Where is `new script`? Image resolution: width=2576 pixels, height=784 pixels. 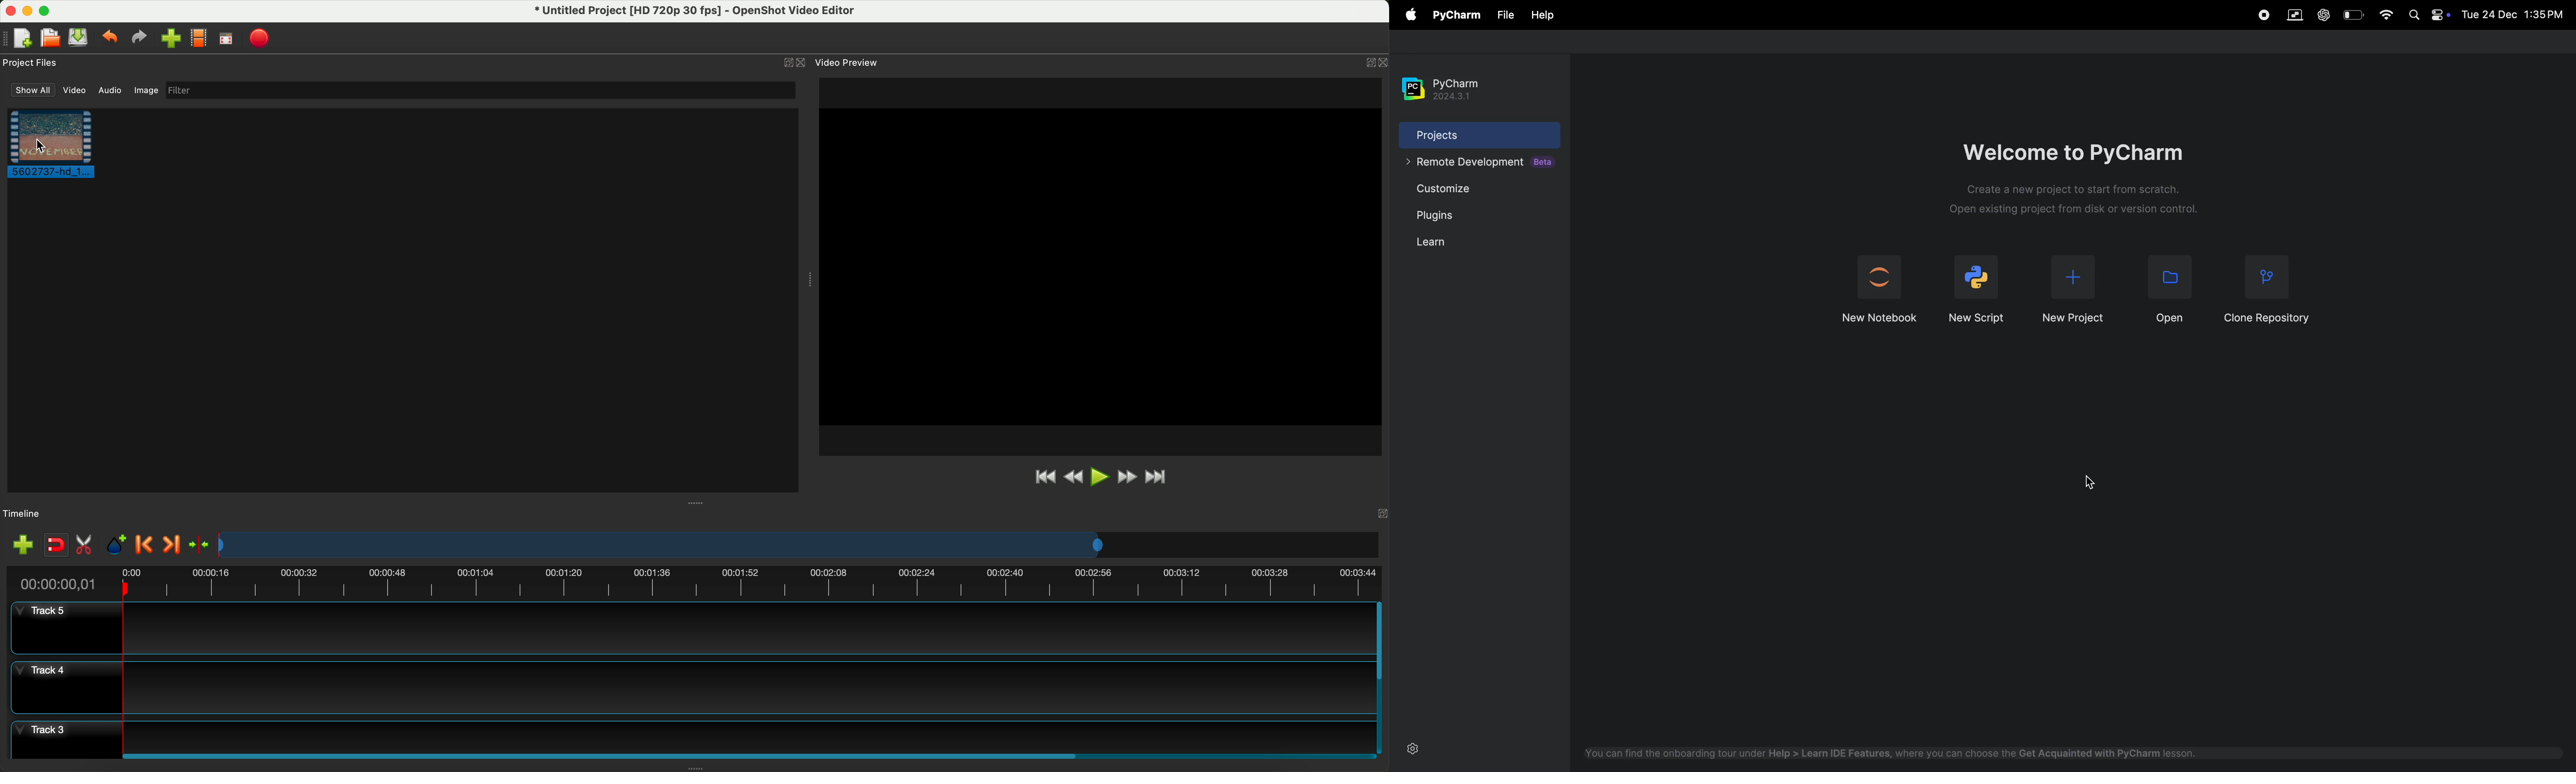
new script is located at coordinates (1973, 290).